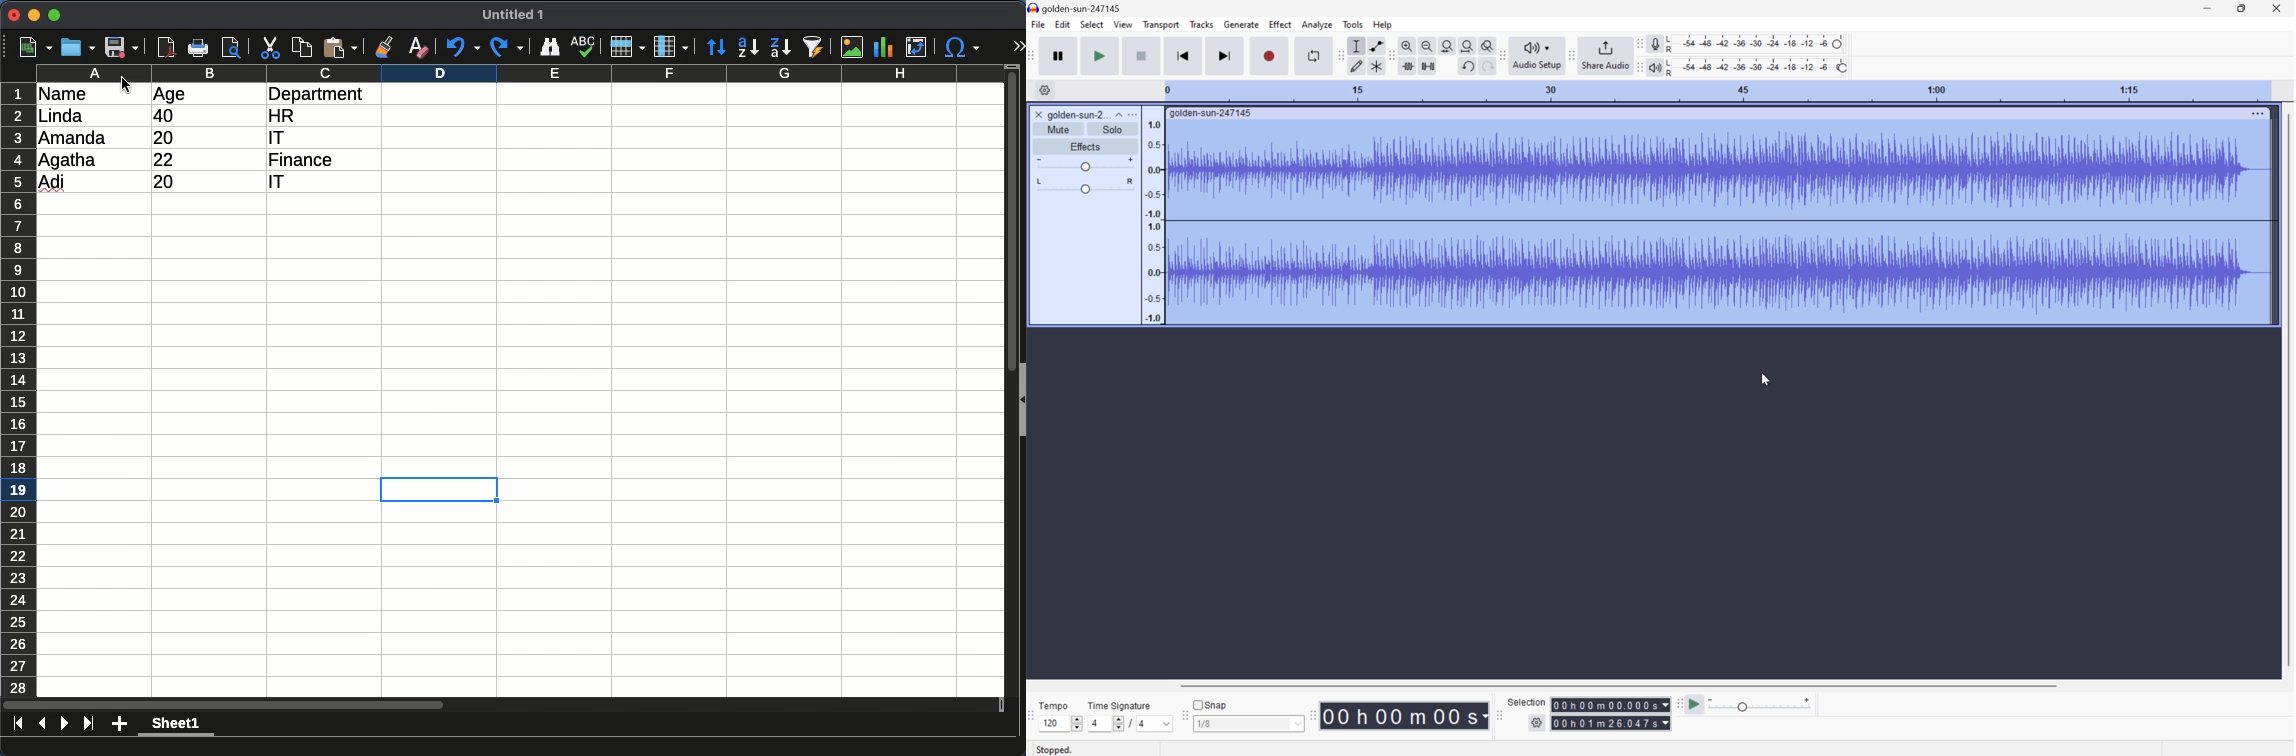 This screenshot has height=756, width=2296. I want to click on descending, so click(779, 46).